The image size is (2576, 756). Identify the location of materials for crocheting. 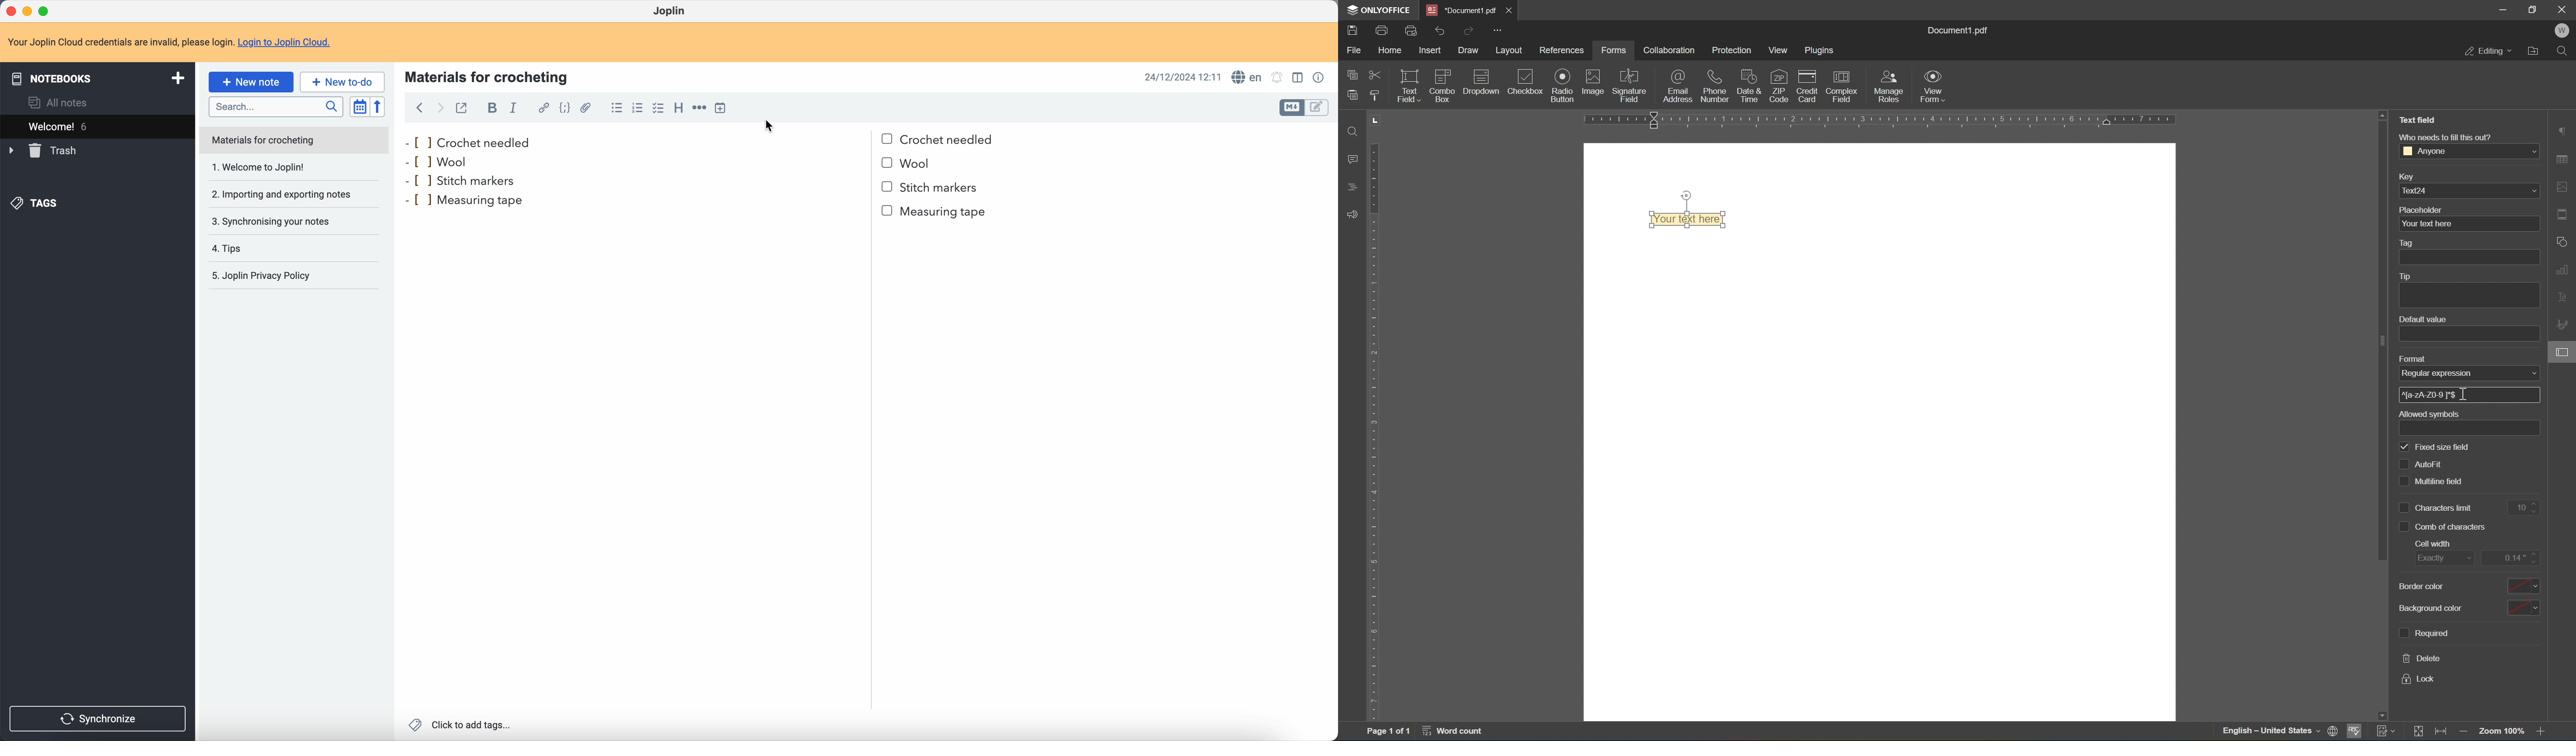
(488, 76).